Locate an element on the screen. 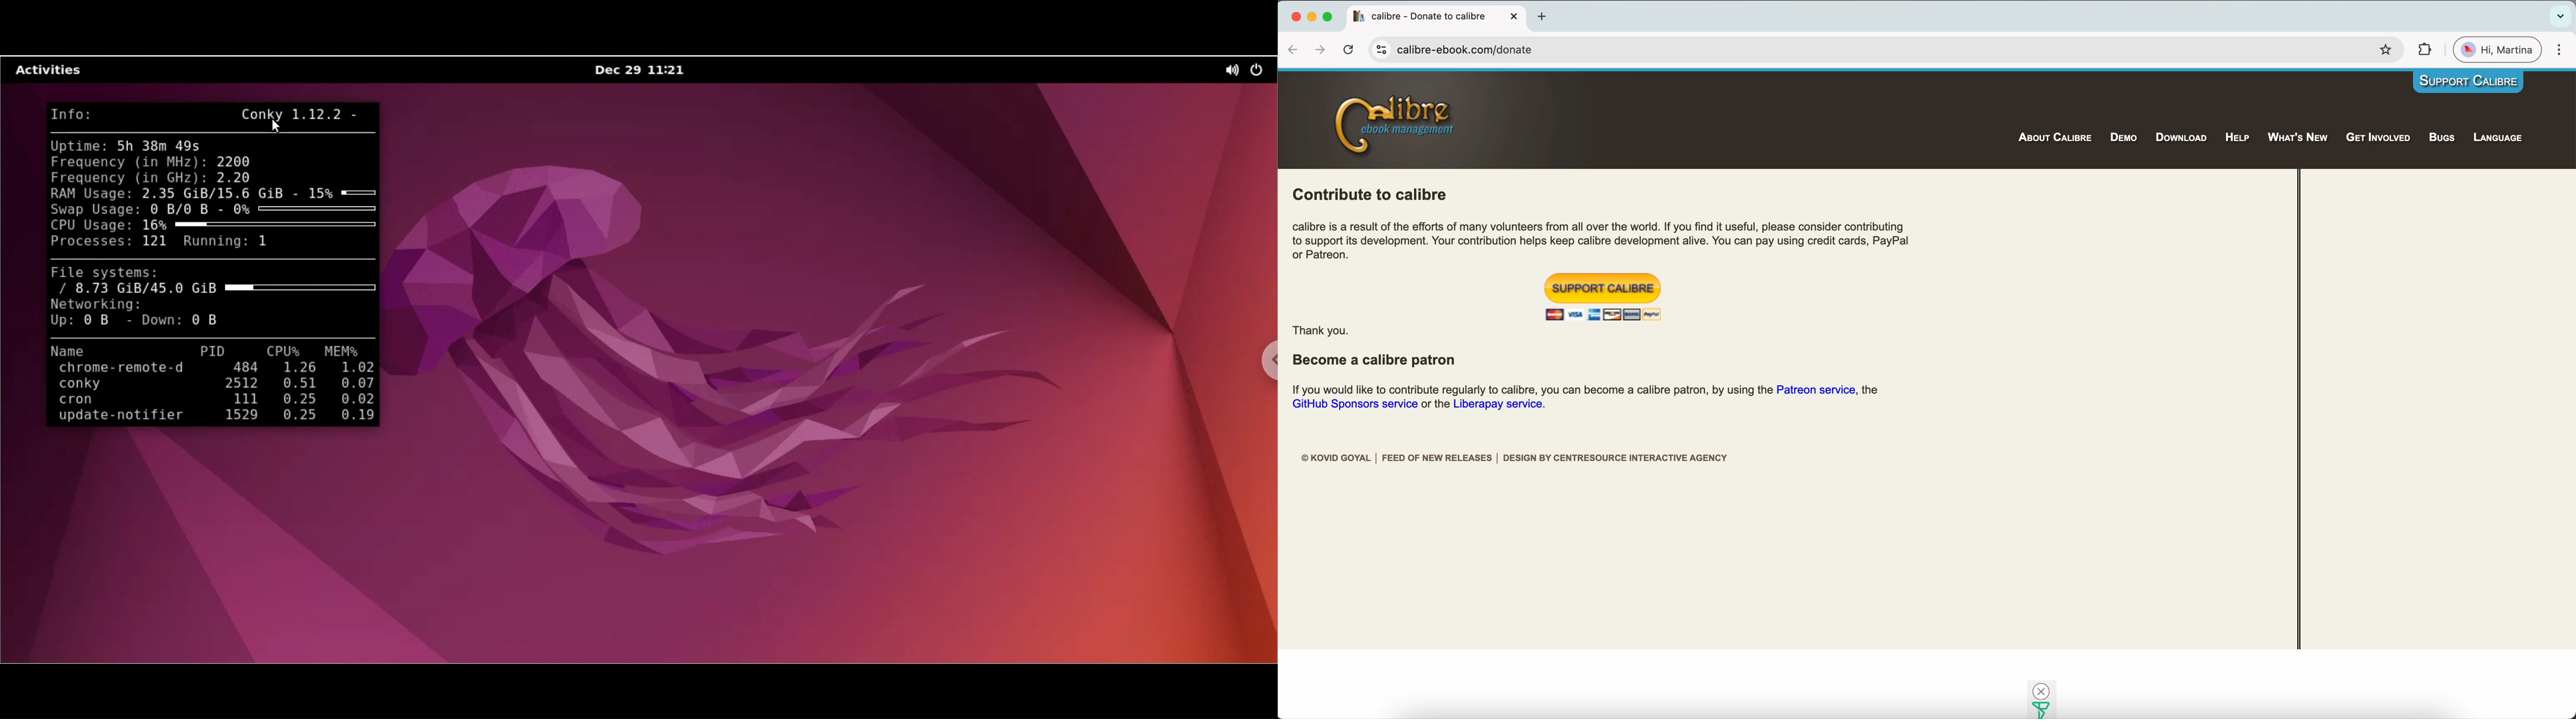 The height and width of the screenshot is (728, 2576). Support Calibre is located at coordinates (2469, 83).